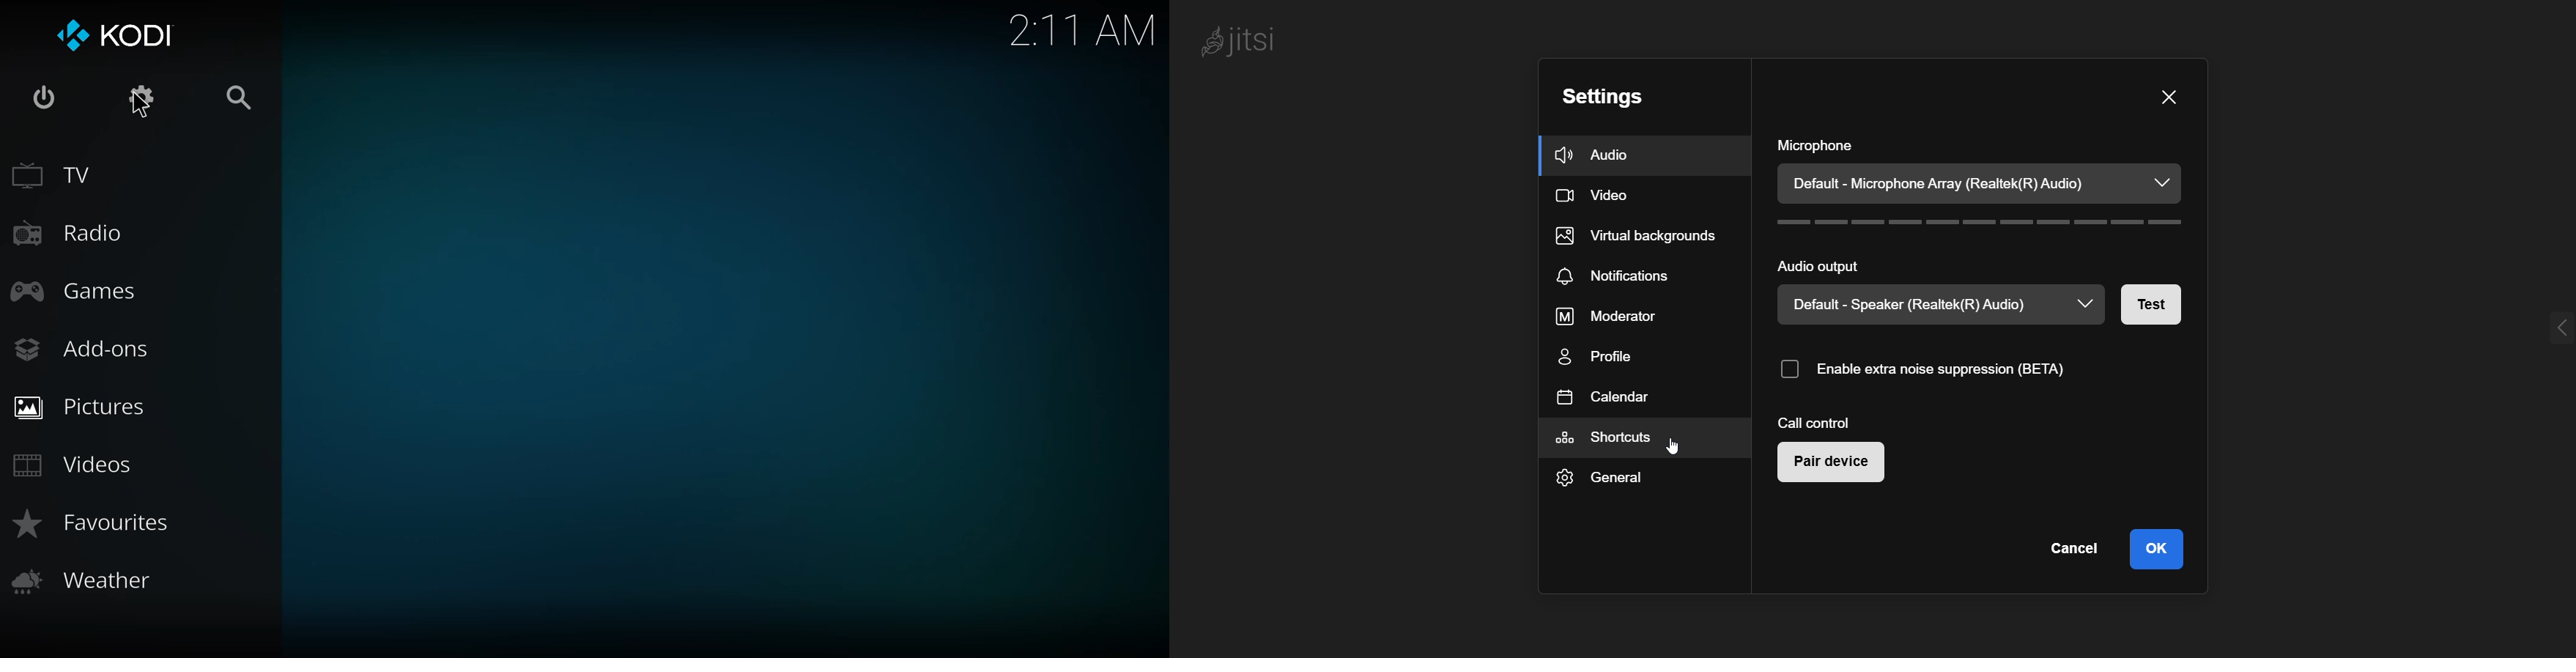 Image resolution: width=2576 pixels, height=672 pixels. I want to click on settings, so click(141, 97).